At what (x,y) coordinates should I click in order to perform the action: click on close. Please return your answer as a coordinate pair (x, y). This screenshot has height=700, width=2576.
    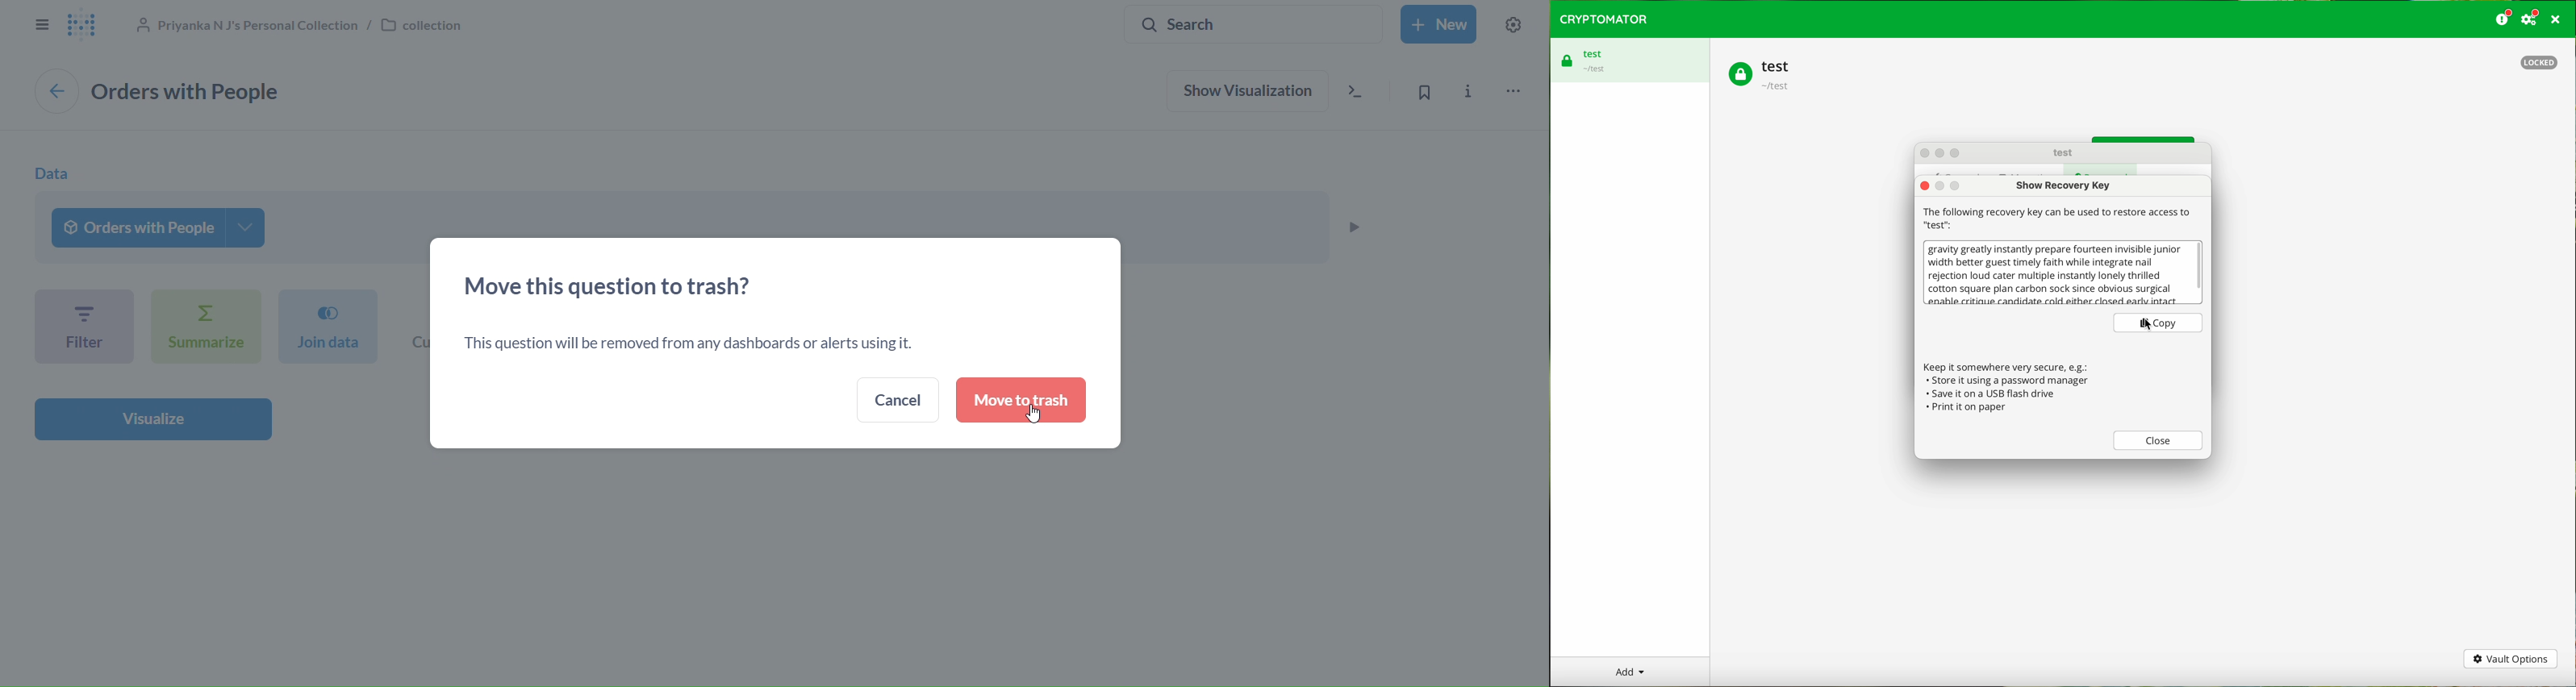
    Looking at the image, I should click on (2158, 441).